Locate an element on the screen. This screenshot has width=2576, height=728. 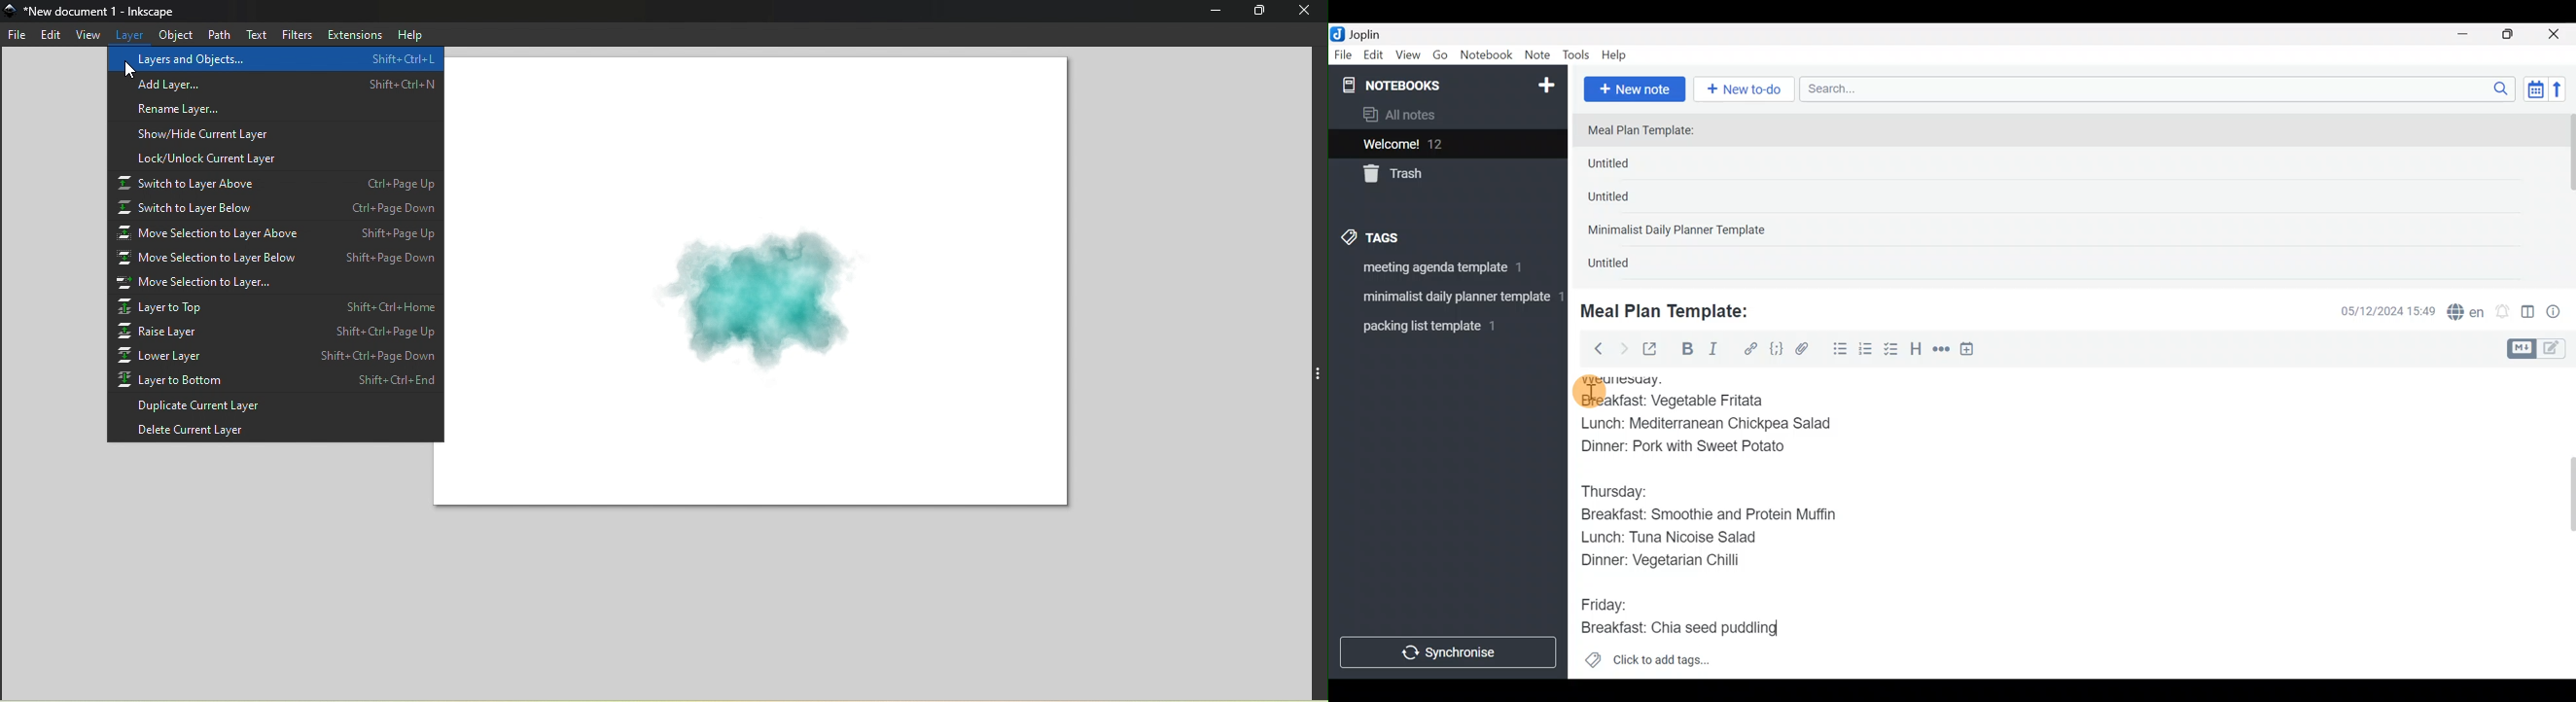
Lunch: Tuna Nicoise Salad is located at coordinates (1683, 539).